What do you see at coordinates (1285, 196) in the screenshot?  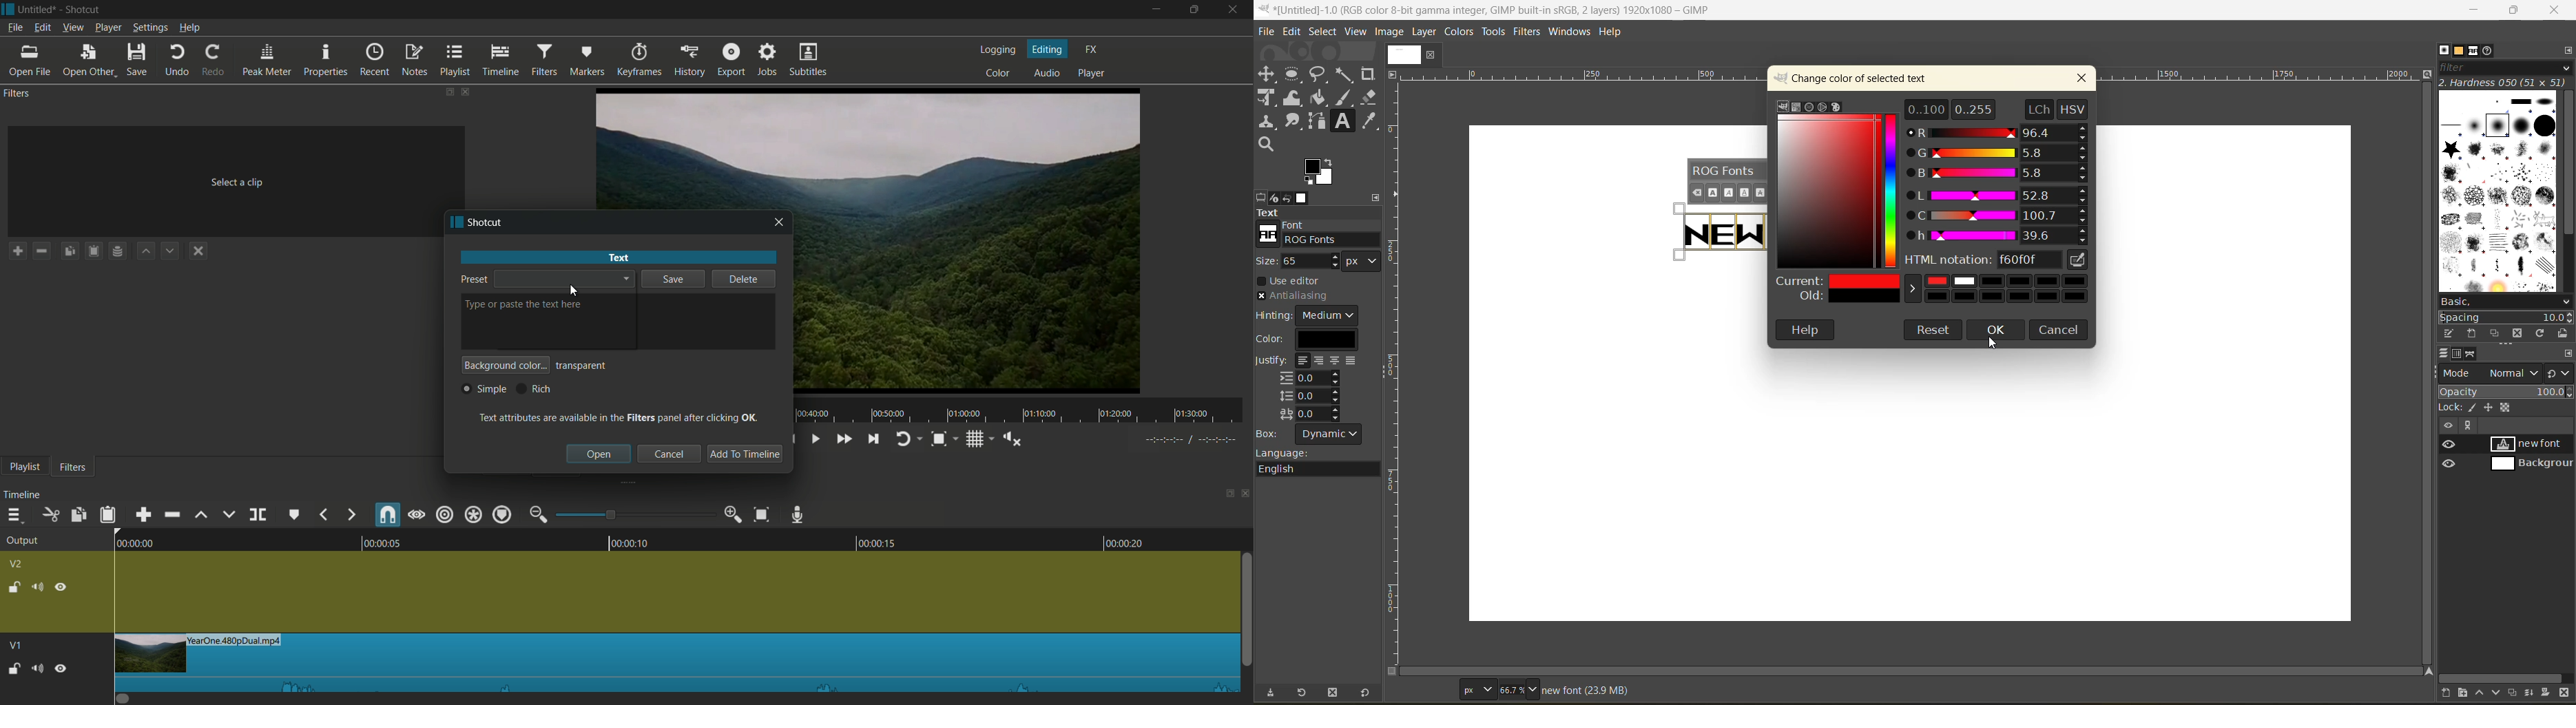 I see `undo history` at bounding box center [1285, 196].